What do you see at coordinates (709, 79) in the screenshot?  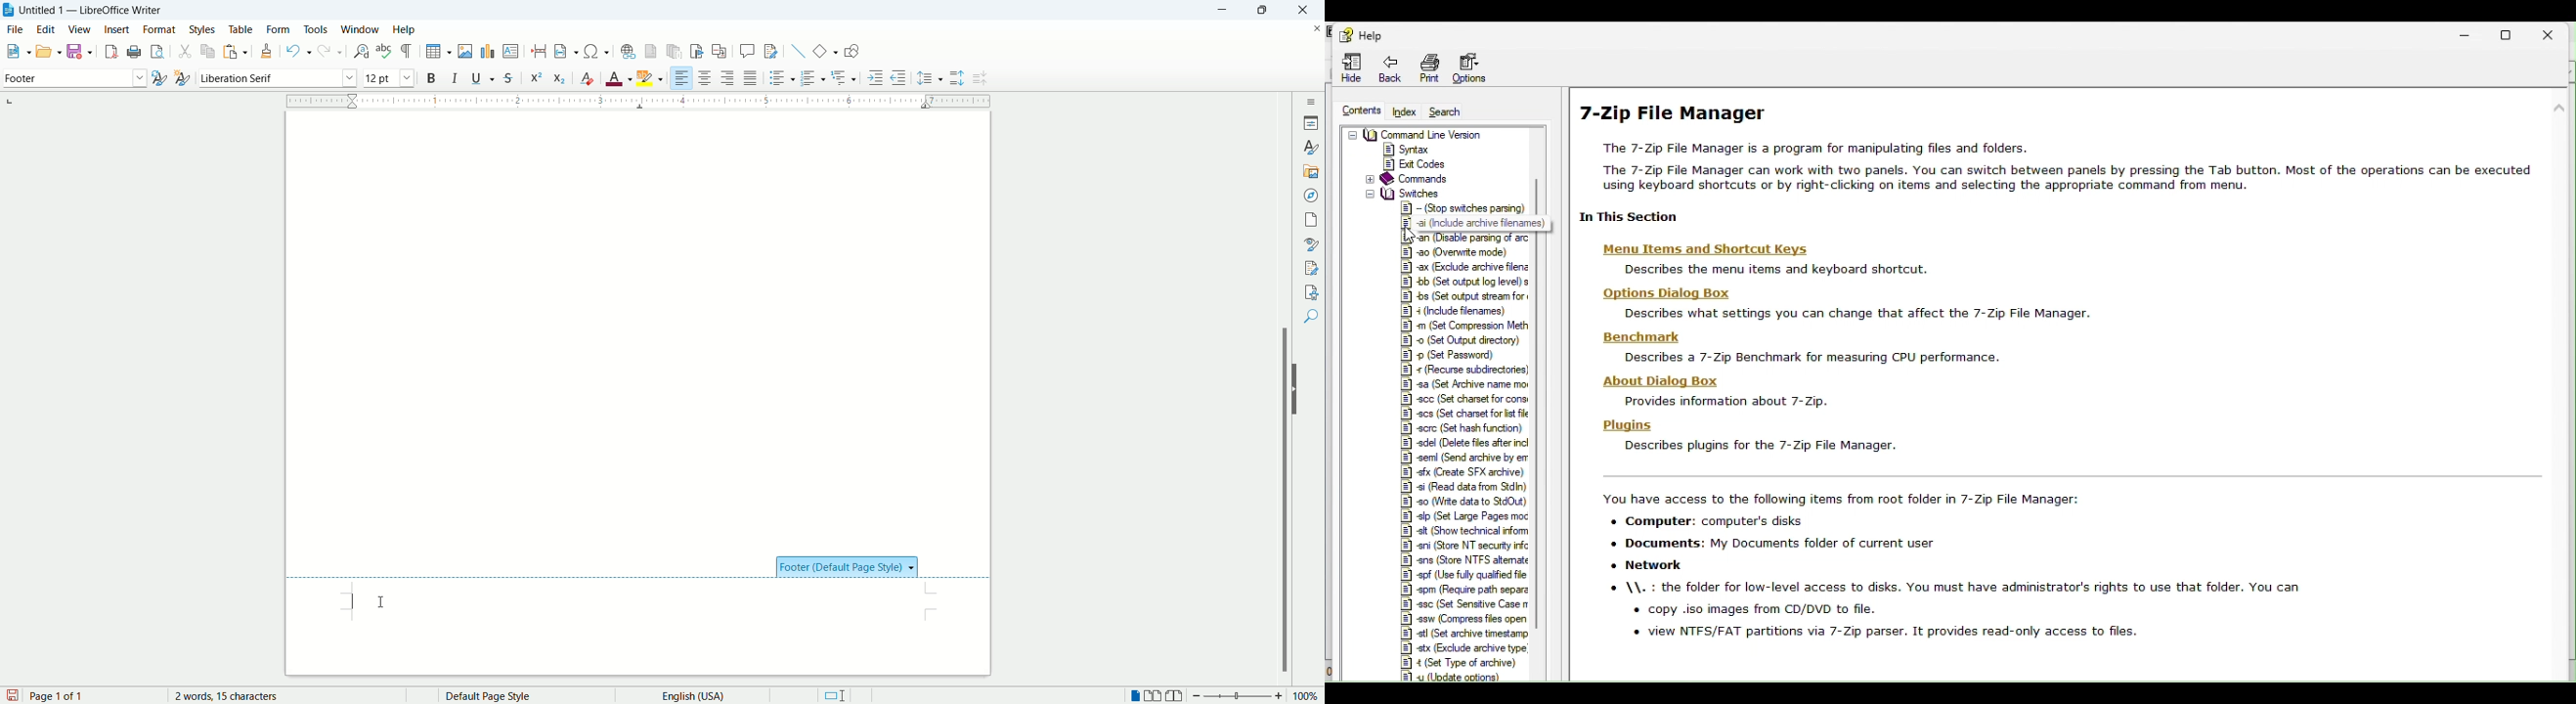 I see `align center` at bounding box center [709, 79].